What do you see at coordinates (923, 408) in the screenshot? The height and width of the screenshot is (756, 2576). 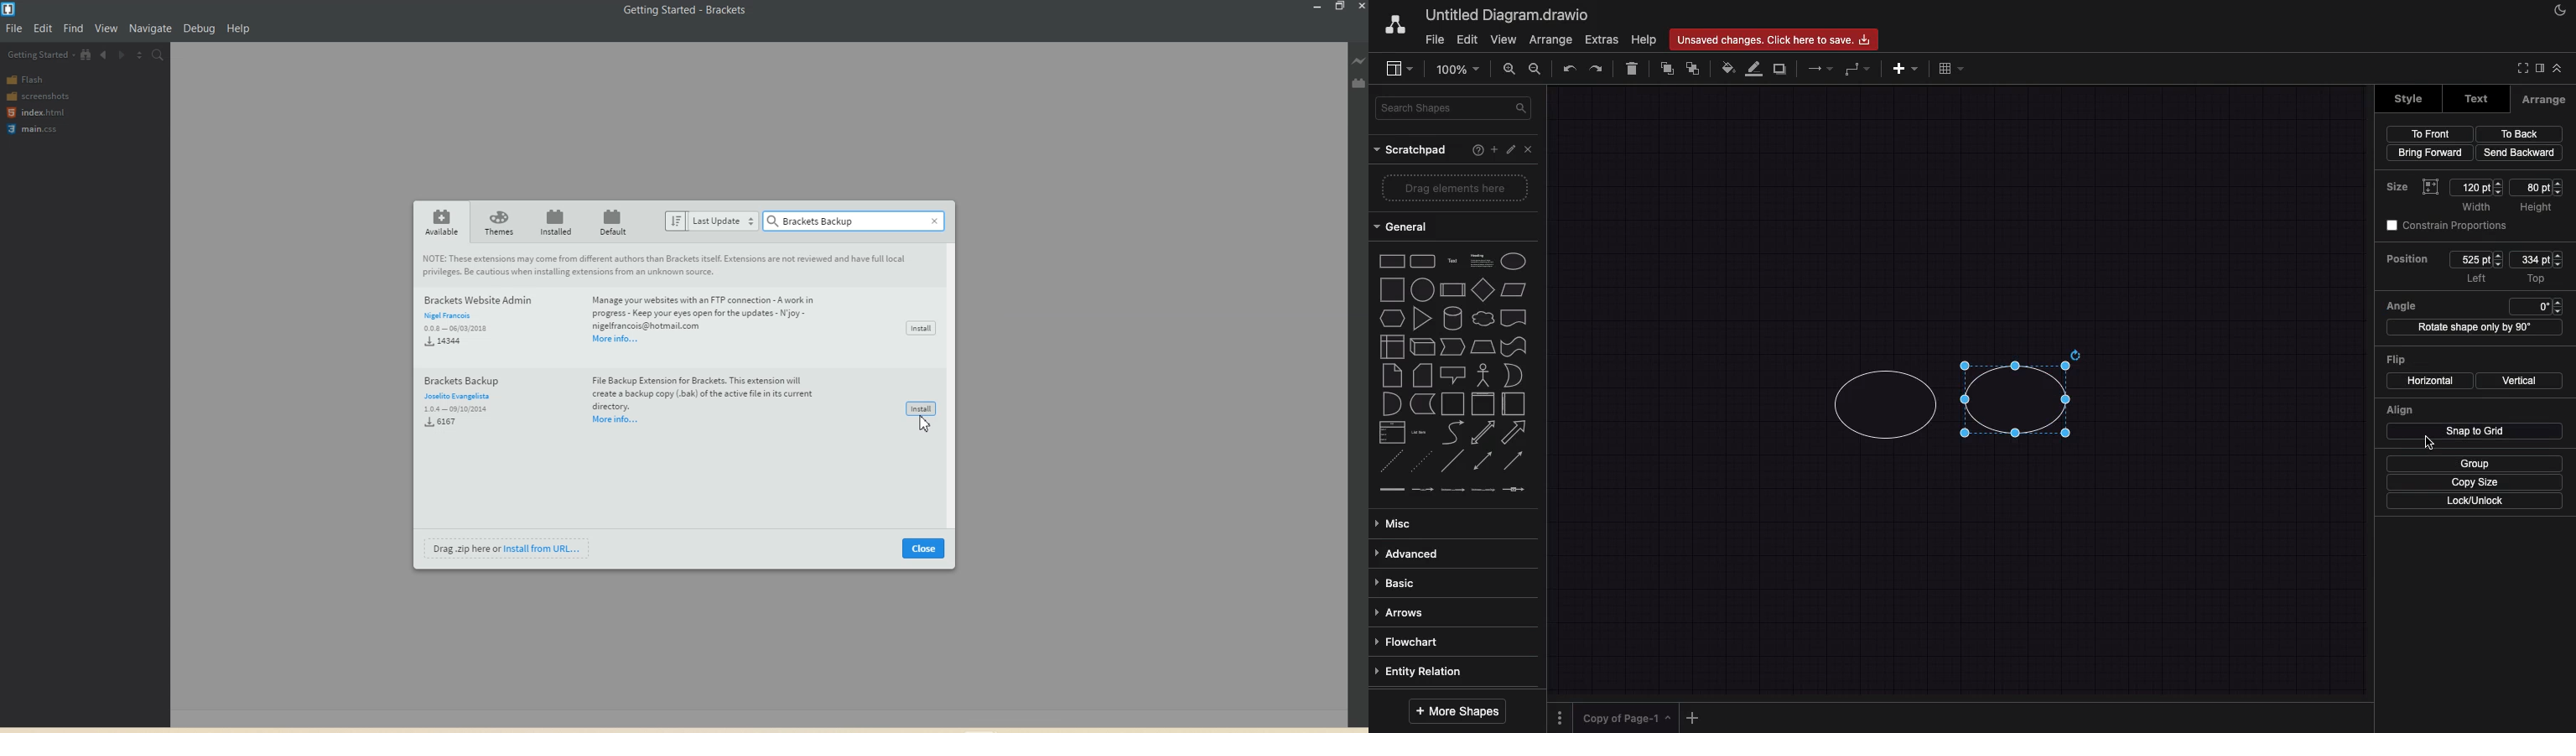 I see `Install` at bounding box center [923, 408].